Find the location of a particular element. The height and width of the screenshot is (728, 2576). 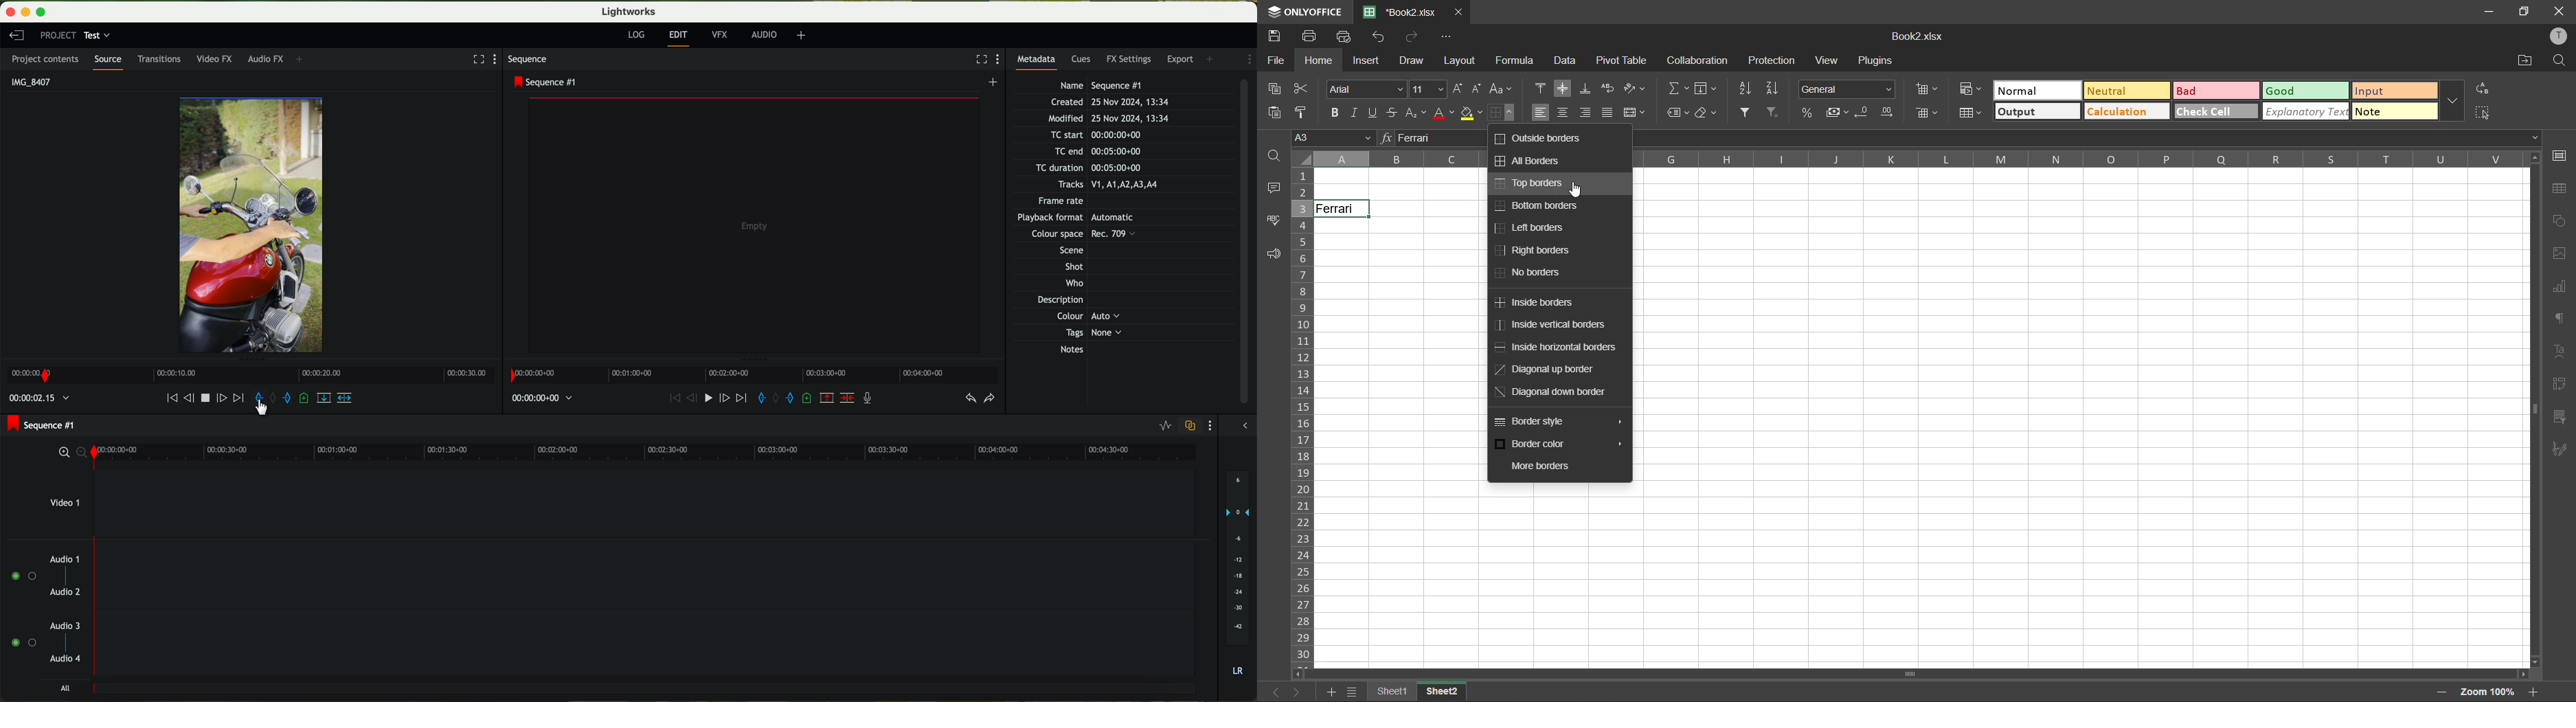

nudge one frame back is located at coordinates (686, 401).